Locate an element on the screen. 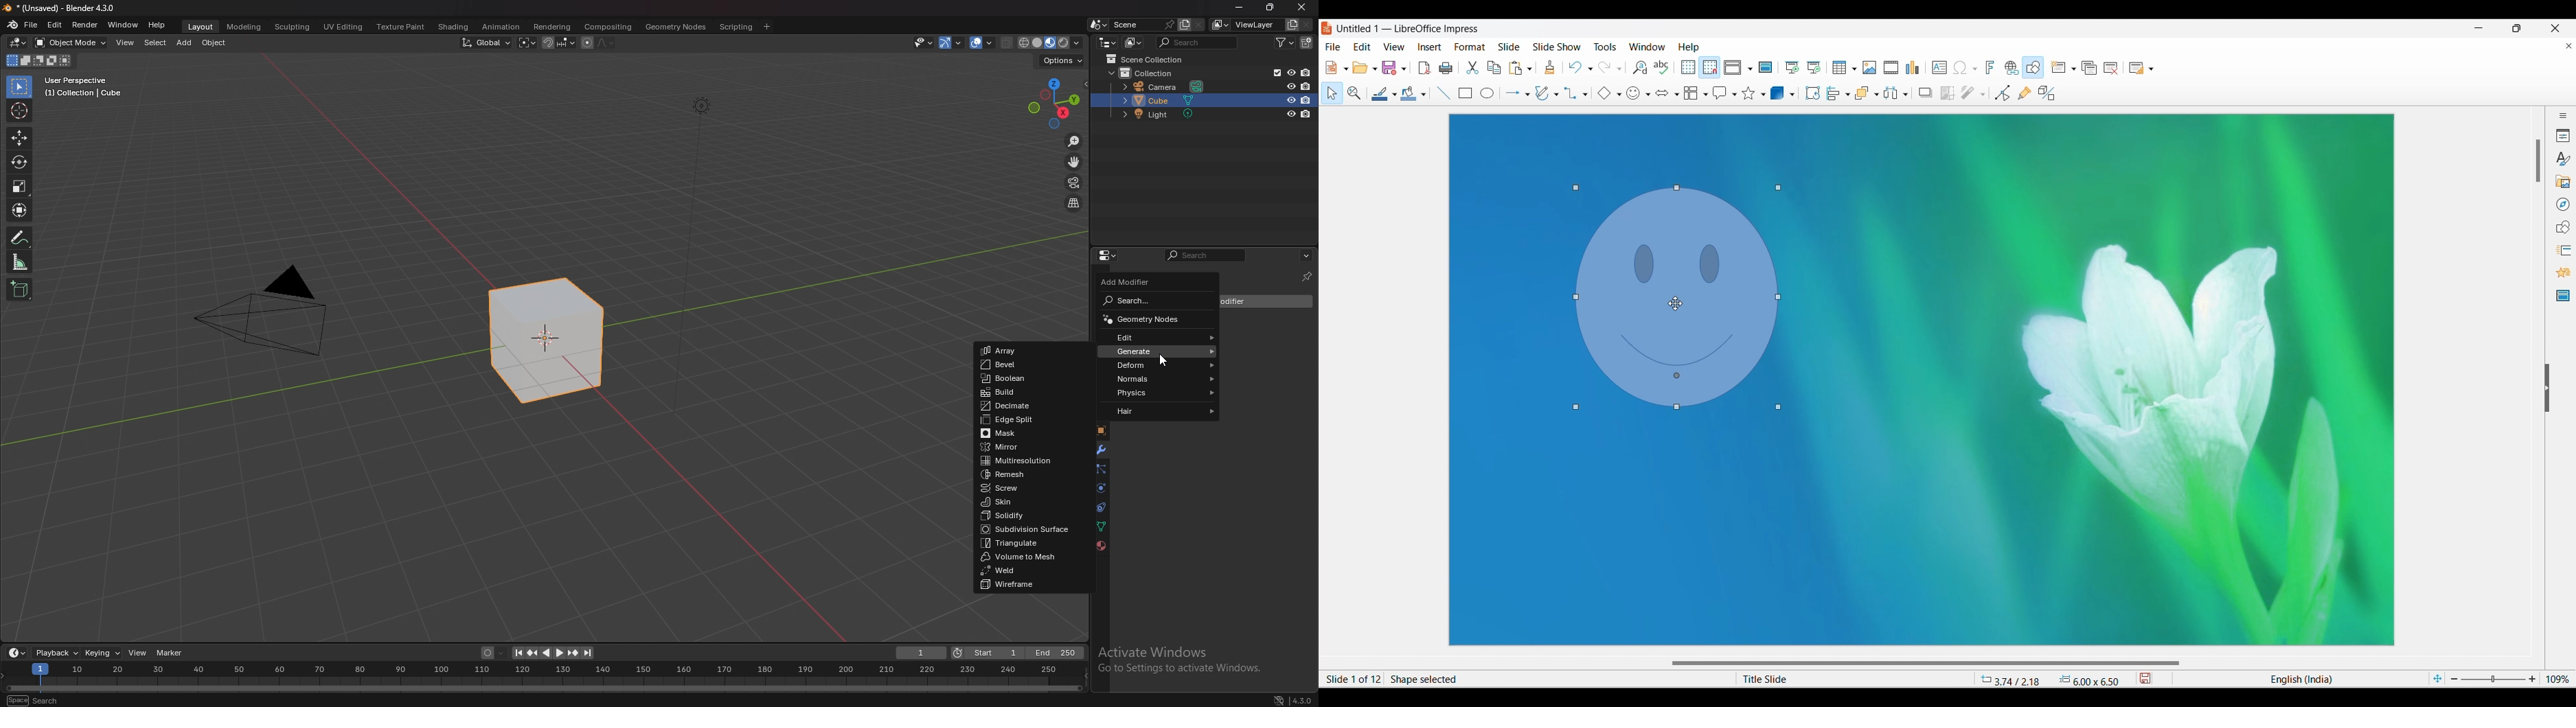 The image size is (2576, 728). Filter options is located at coordinates (1983, 95).